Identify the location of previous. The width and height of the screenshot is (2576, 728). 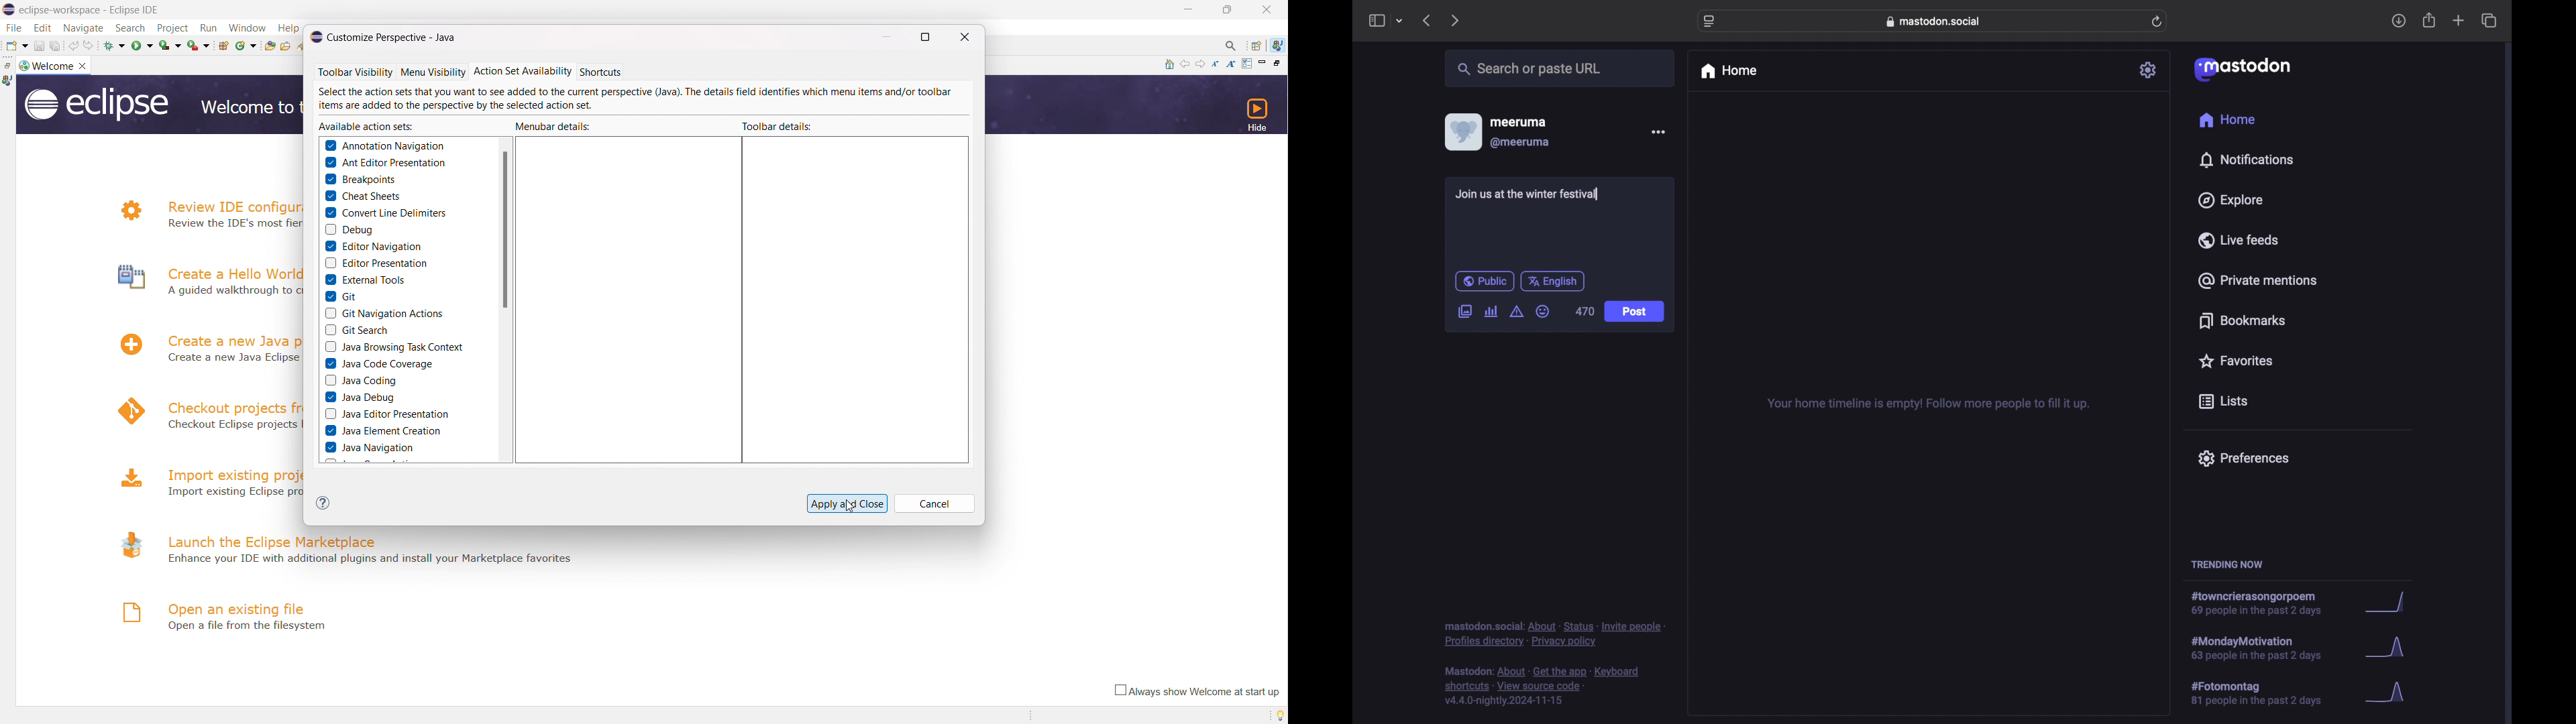
(1426, 20).